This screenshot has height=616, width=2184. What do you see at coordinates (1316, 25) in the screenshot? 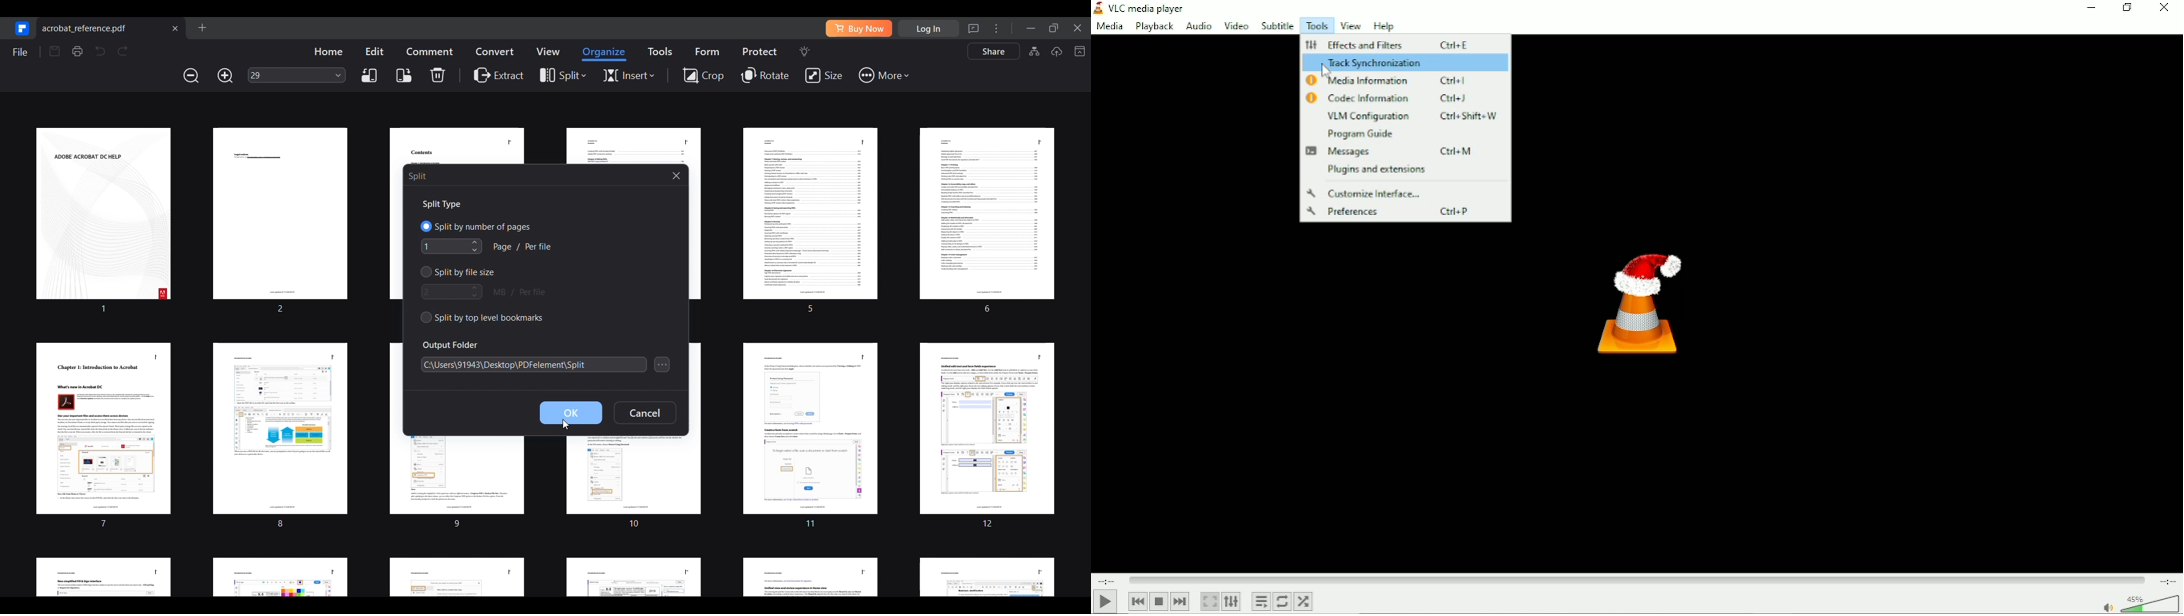
I see `Tools` at bounding box center [1316, 25].